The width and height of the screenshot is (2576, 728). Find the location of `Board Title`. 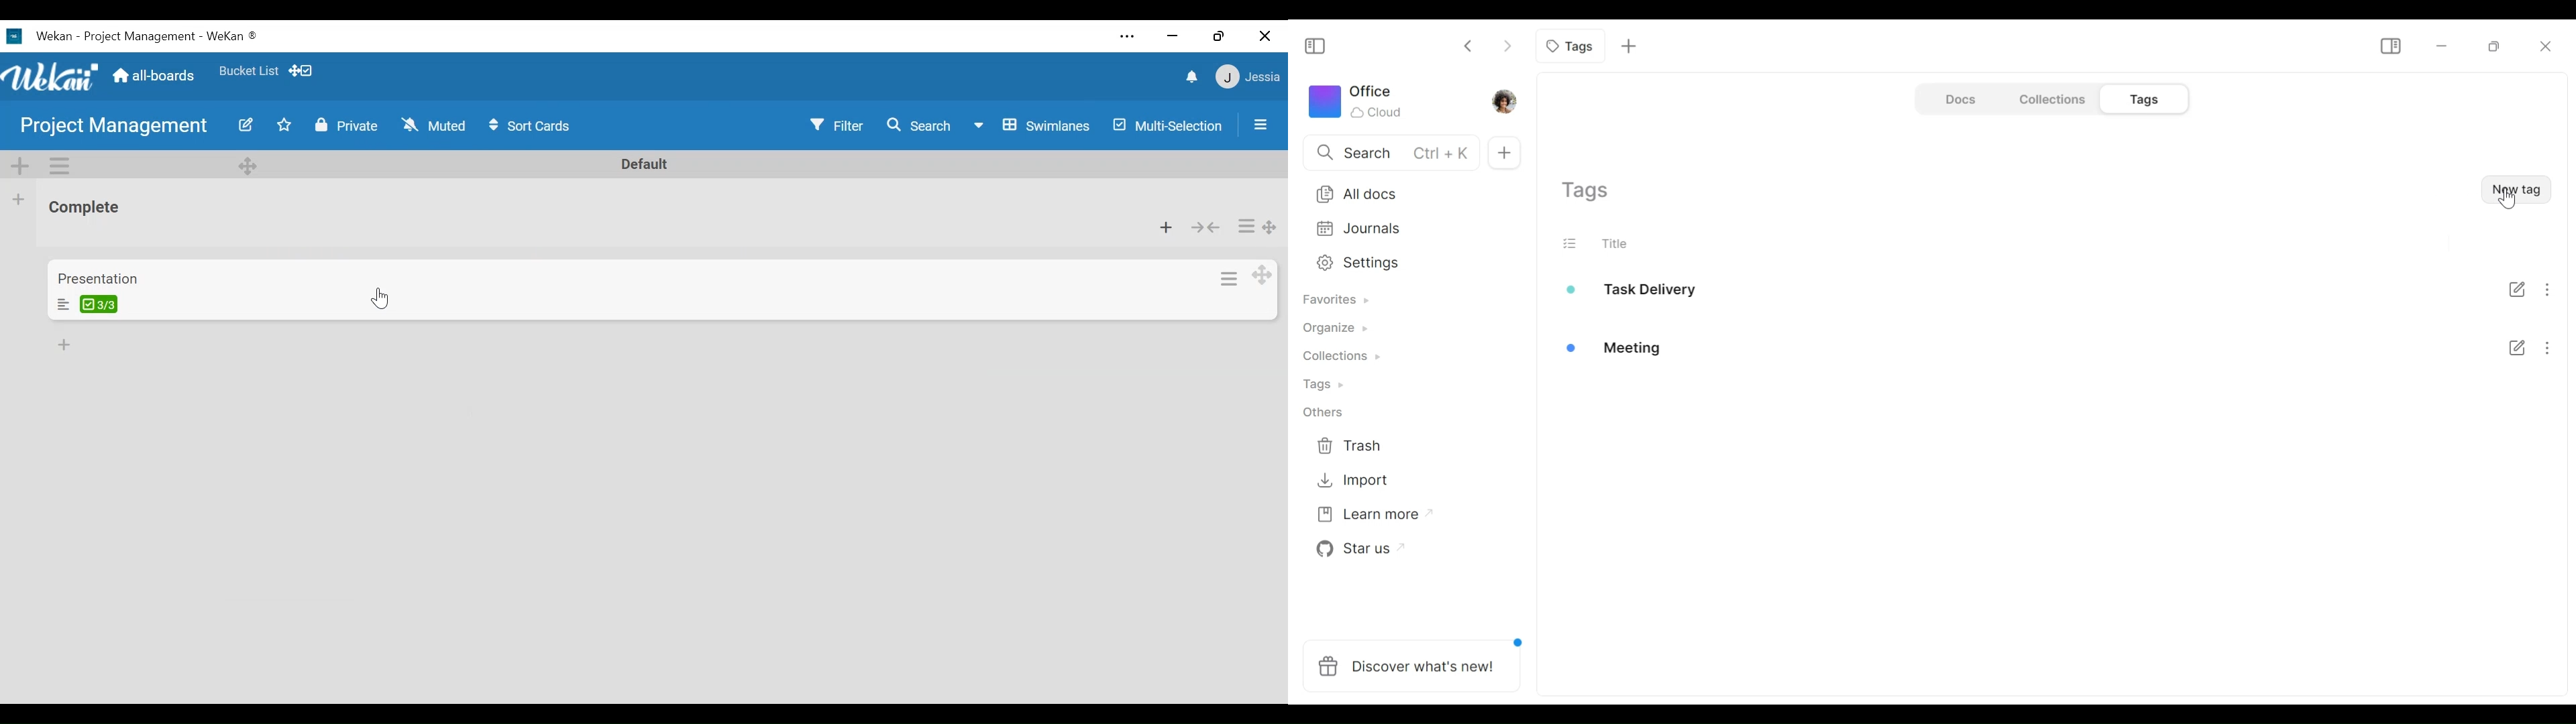

Board Title is located at coordinates (139, 36).